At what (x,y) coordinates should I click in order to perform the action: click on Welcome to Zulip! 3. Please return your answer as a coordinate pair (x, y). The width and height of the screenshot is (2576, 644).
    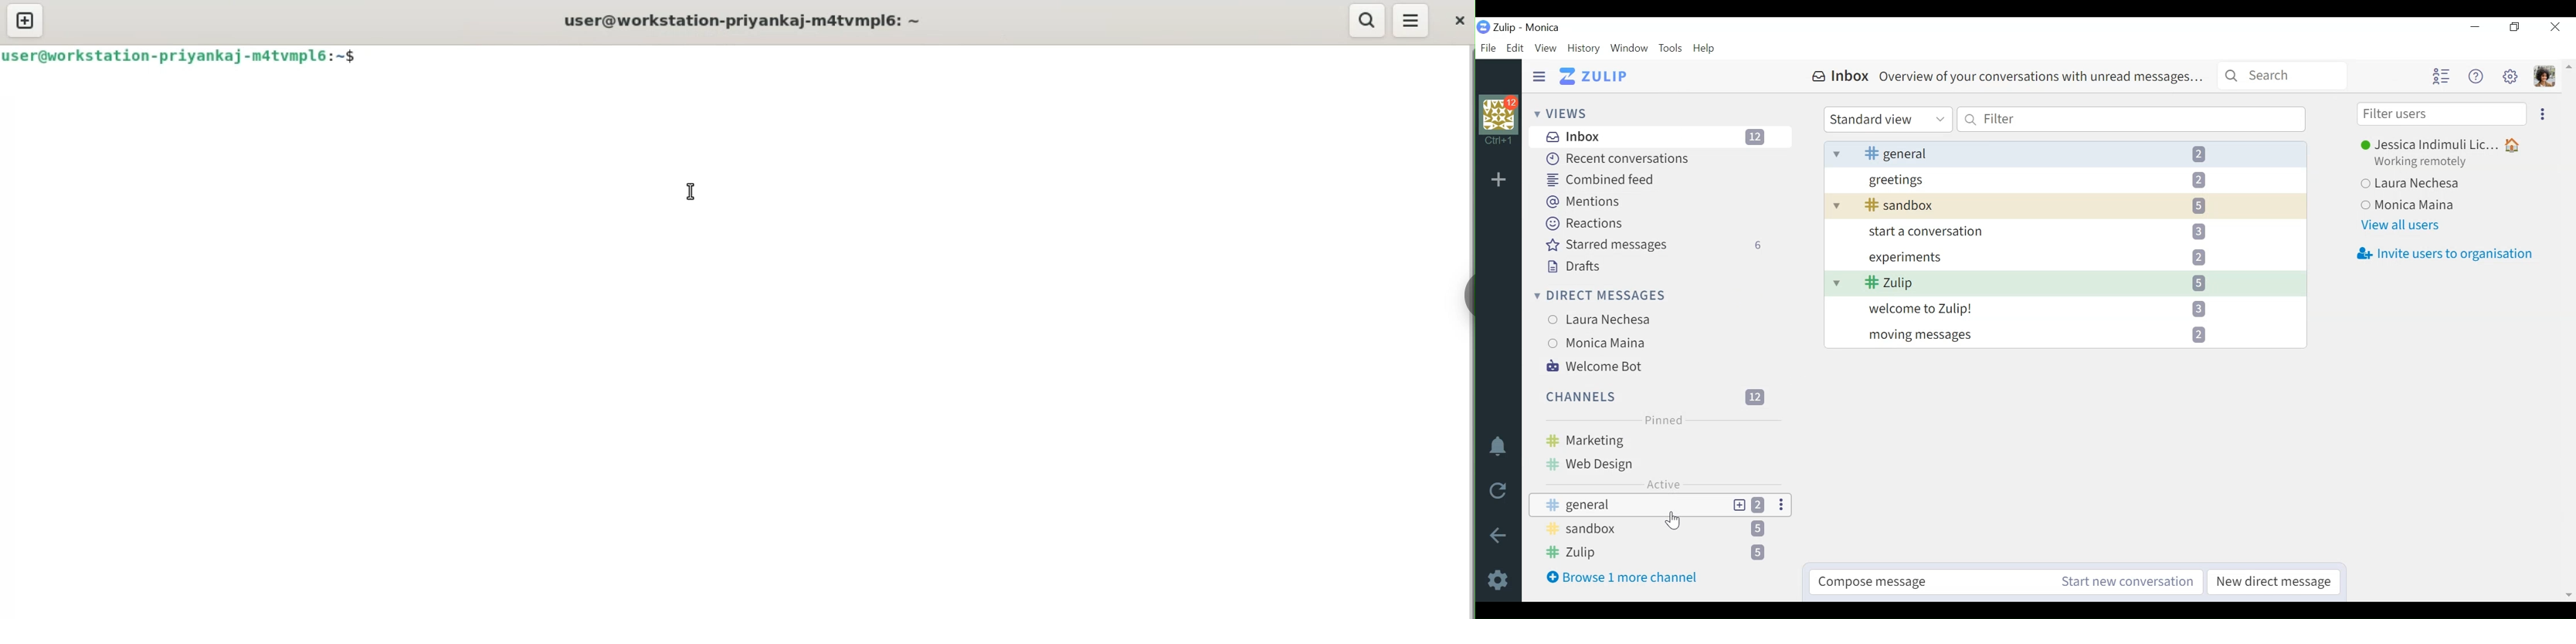
    Looking at the image, I should click on (2066, 308).